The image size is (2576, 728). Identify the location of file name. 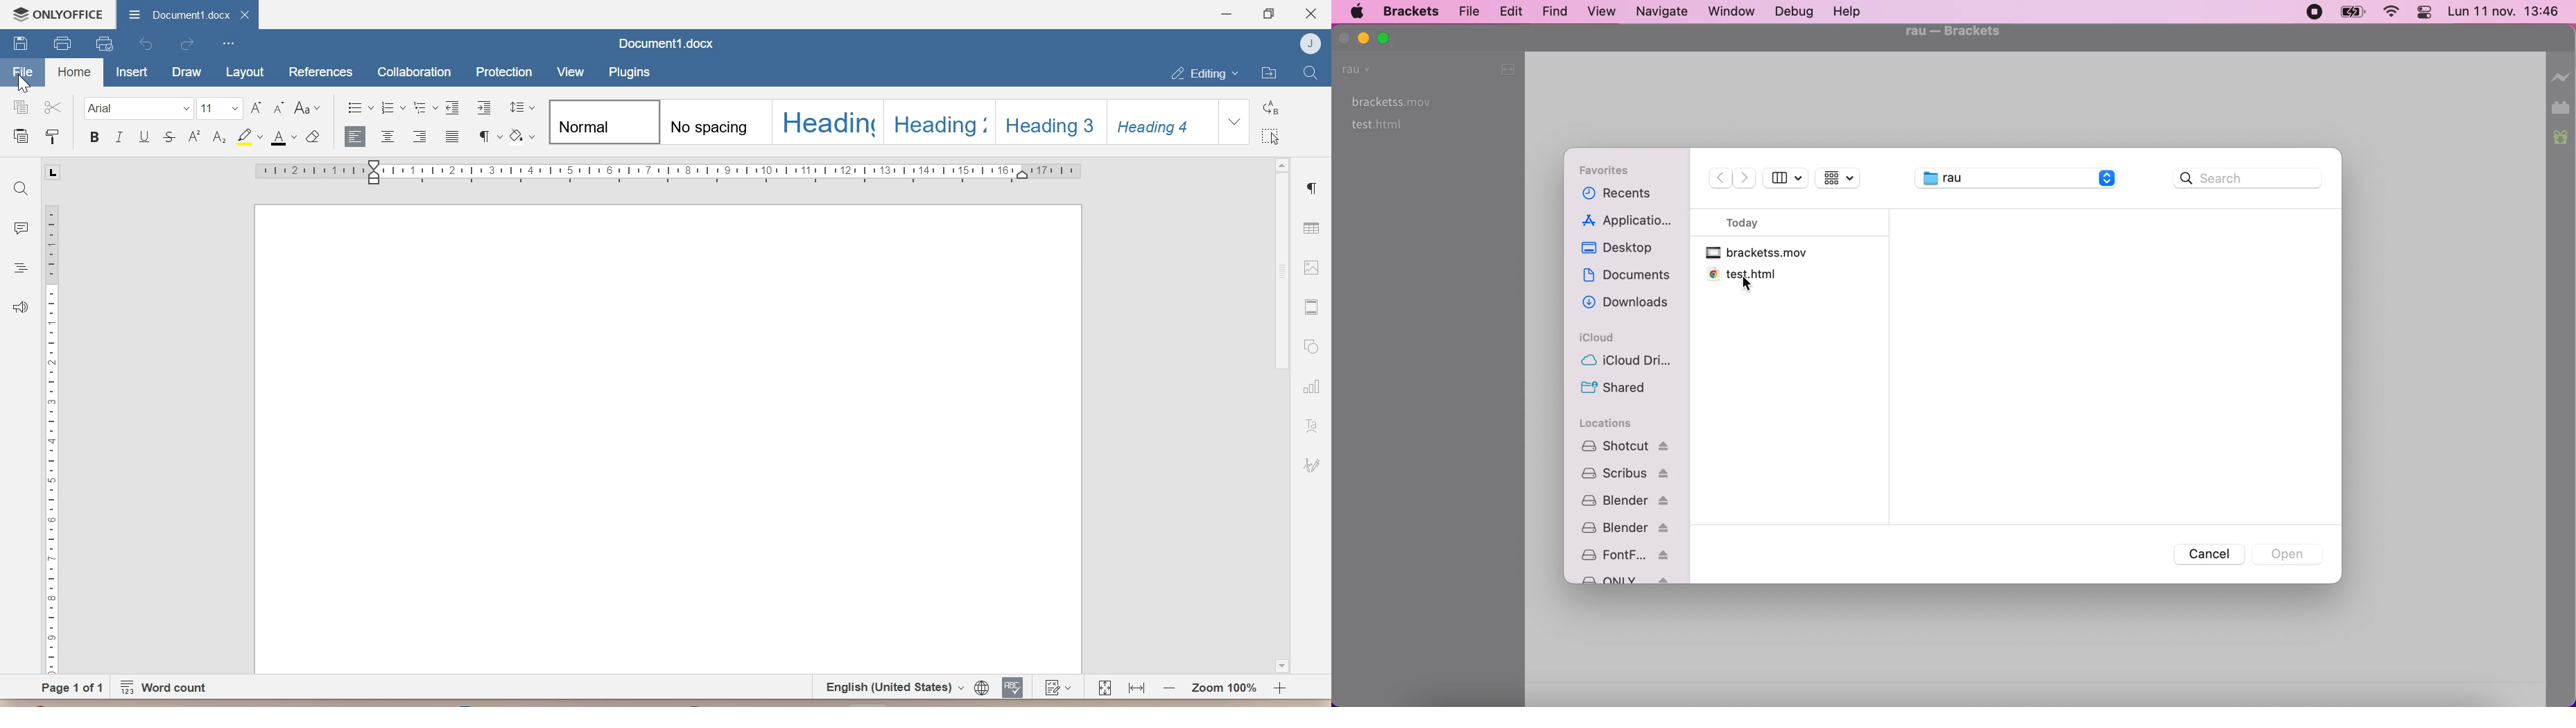
(1953, 32).